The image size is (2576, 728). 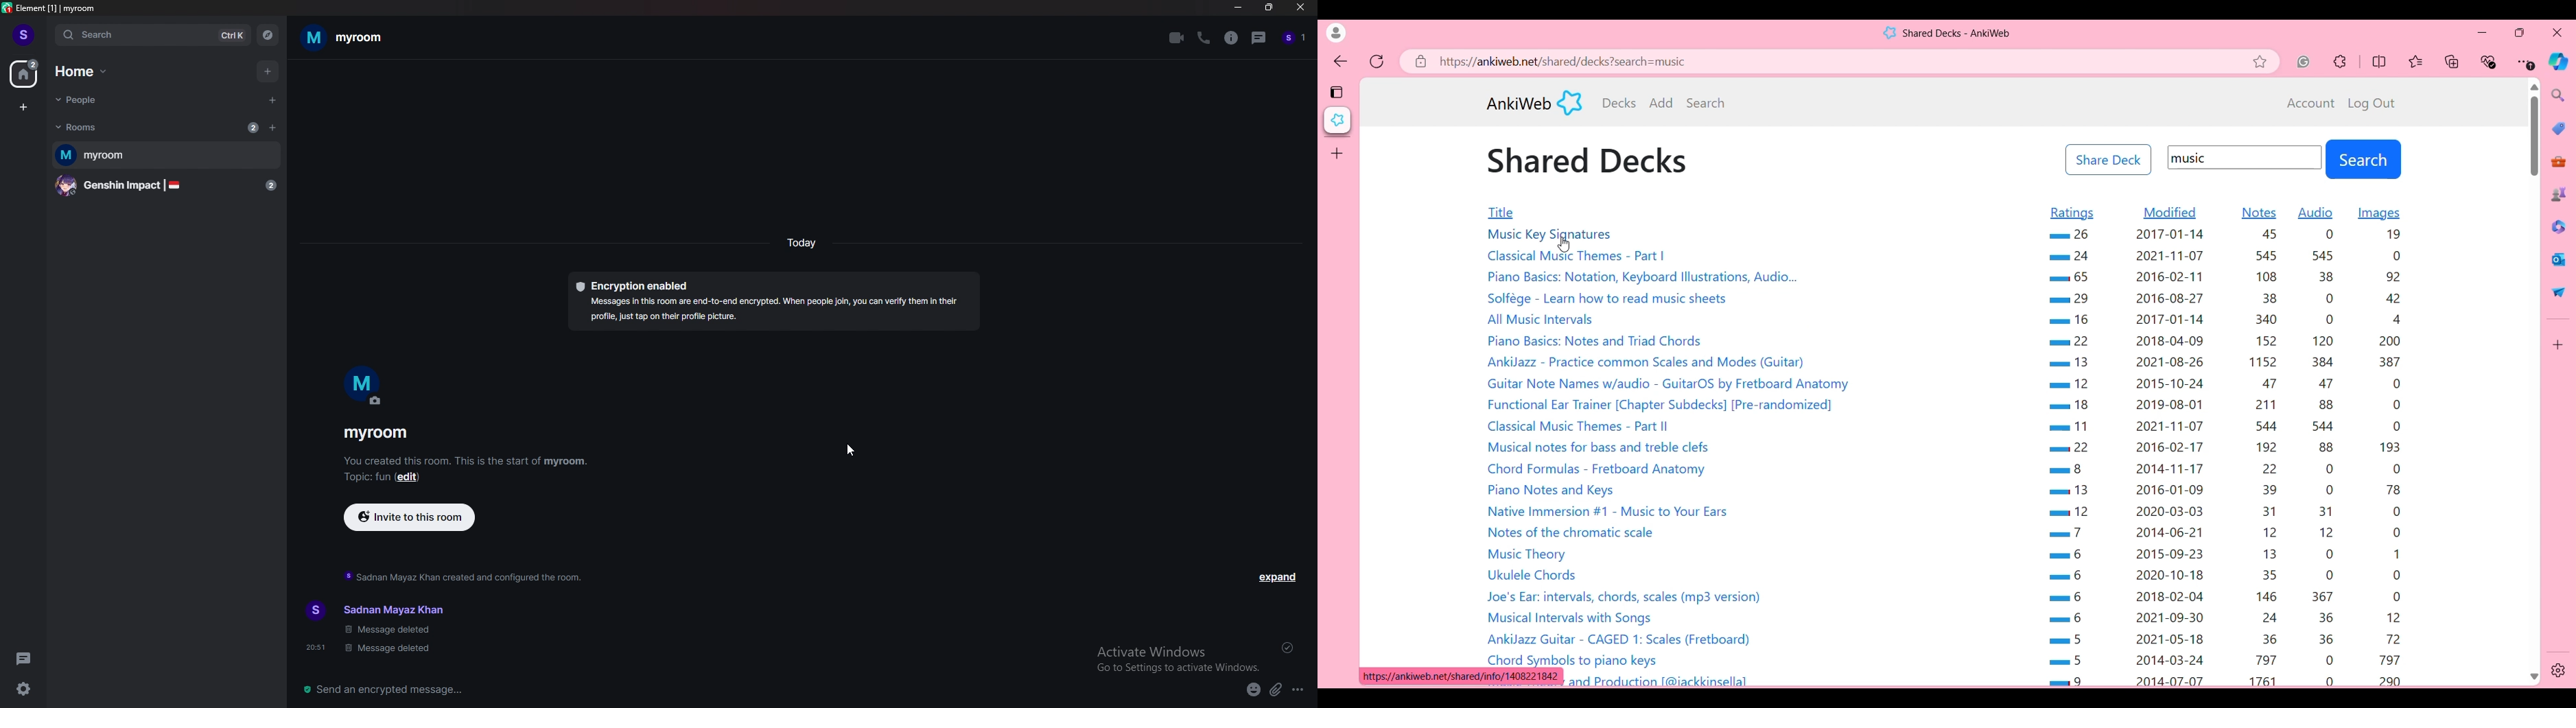 I want to click on new message count, so click(x=253, y=127).